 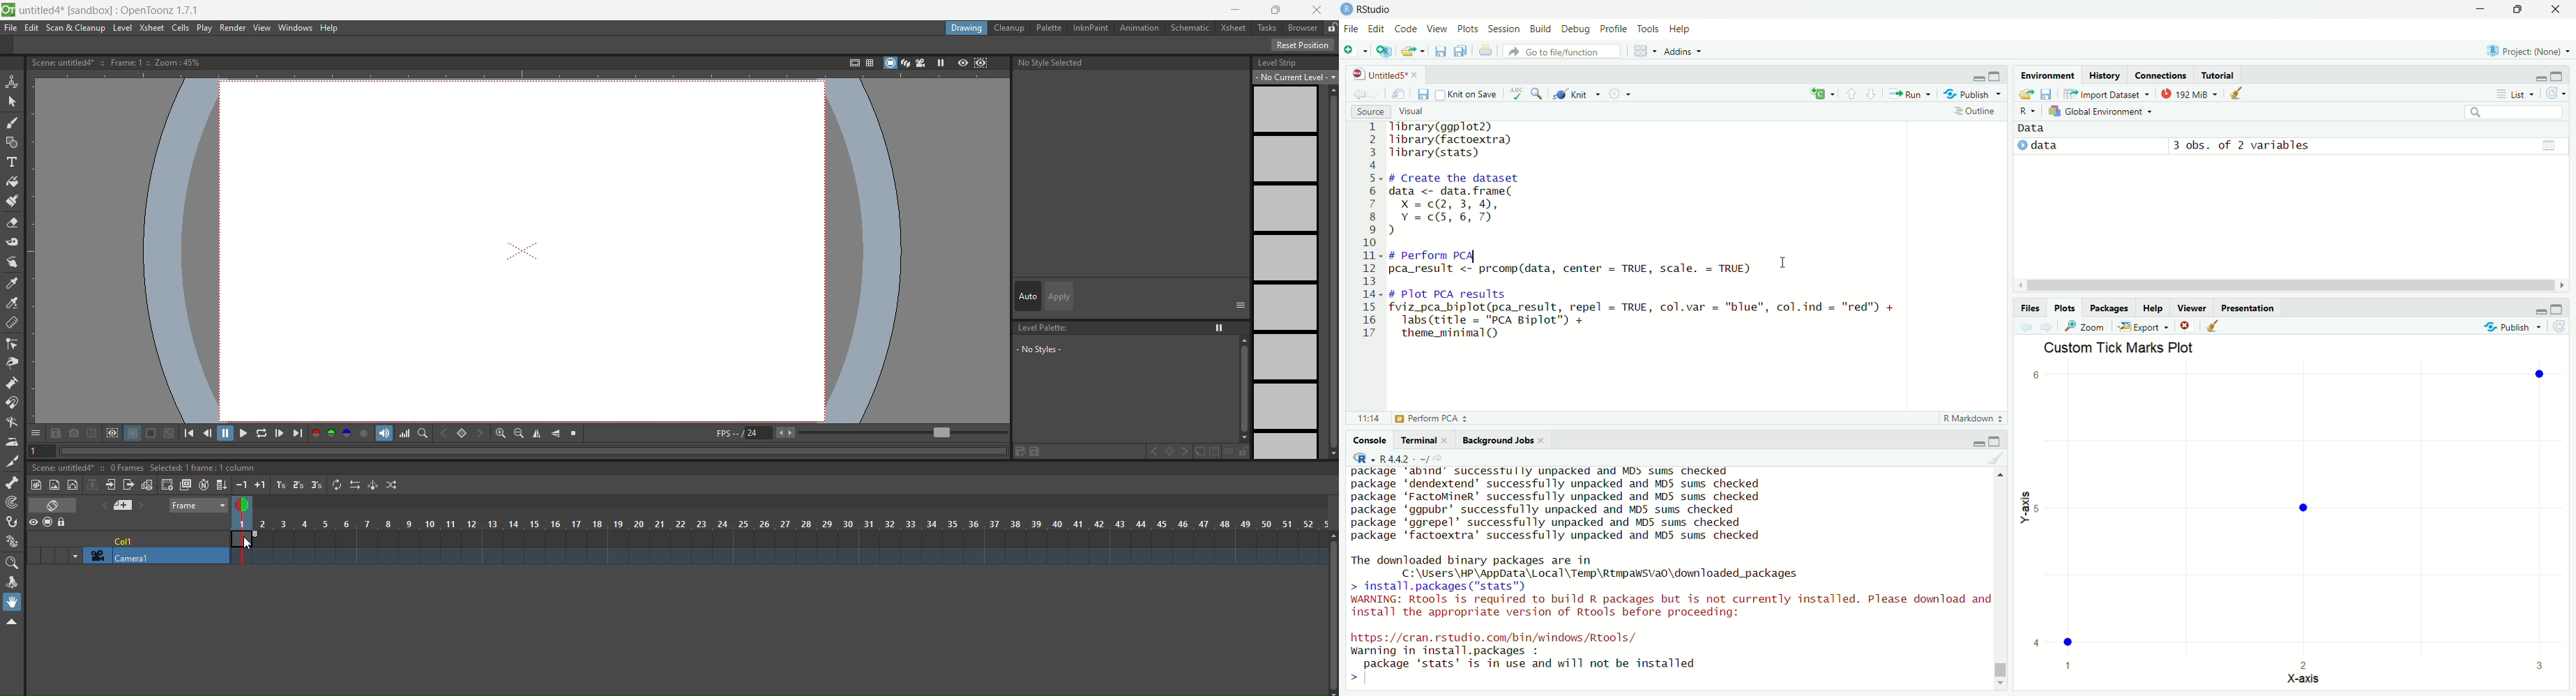 What do you see at coordinates (1909, 93) in the screenshot?
I see `run` at bounding box center [1909, 93].